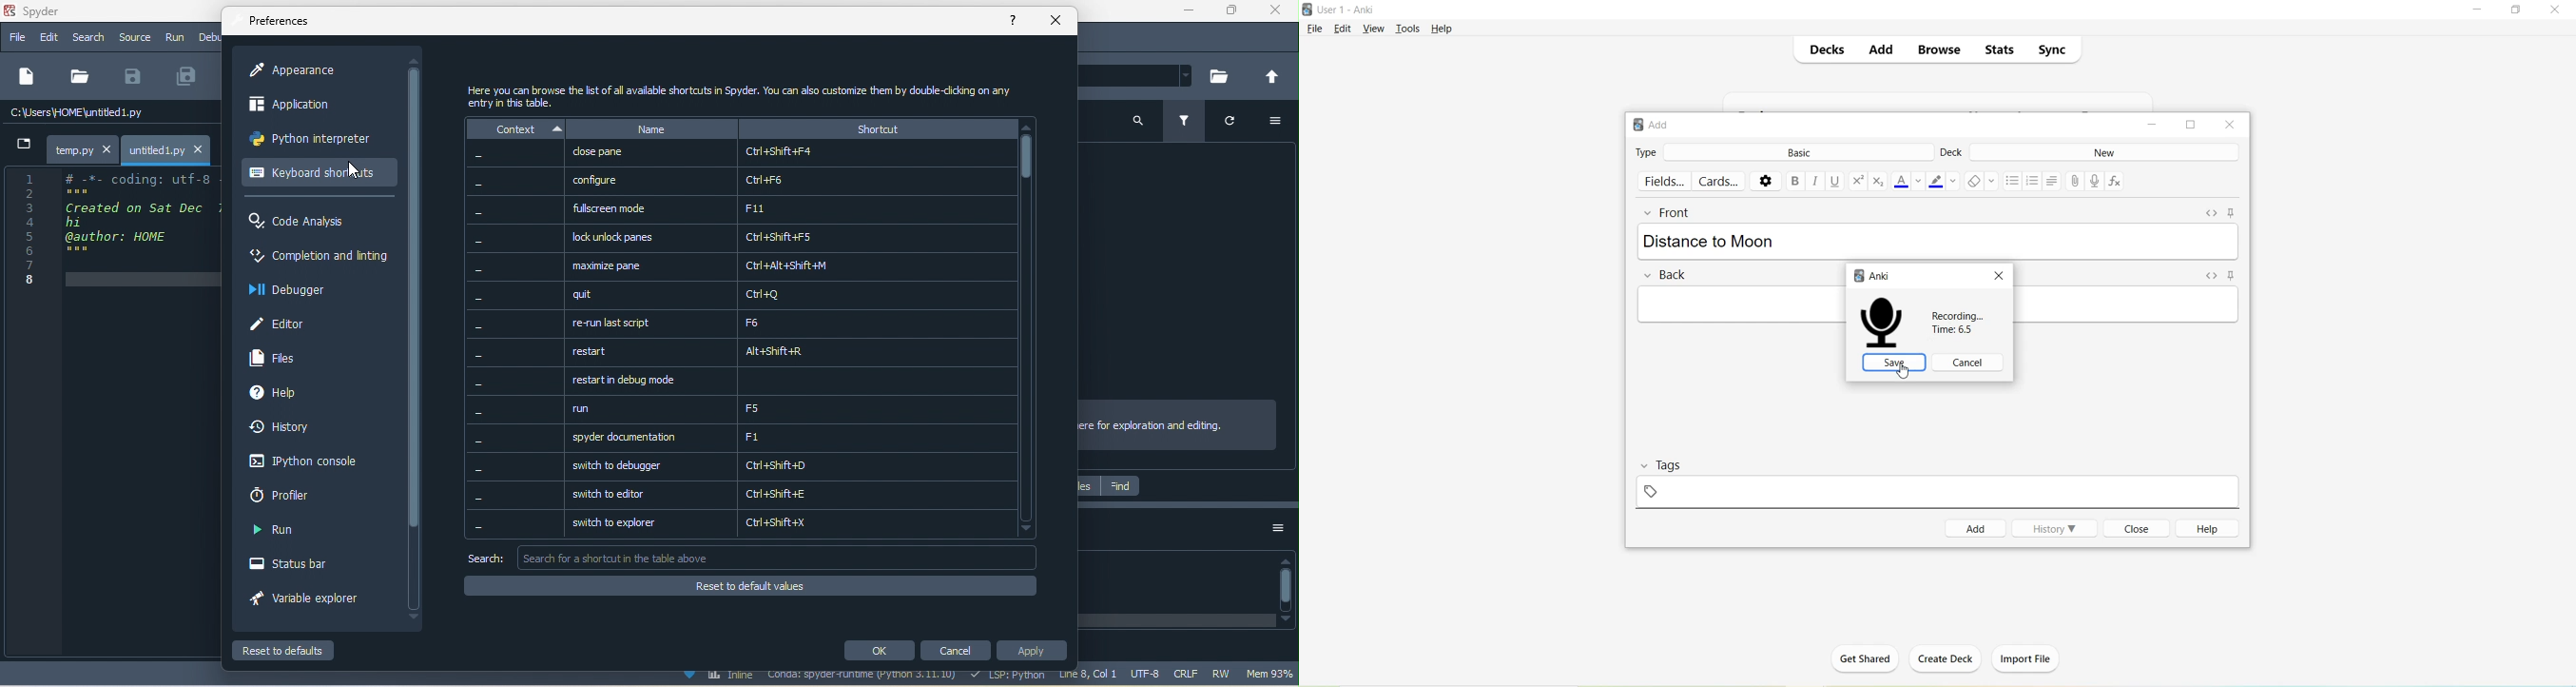  Describe the element at coordinates (2033, 182) in the screenshot. I see `Ordered list` at that location.